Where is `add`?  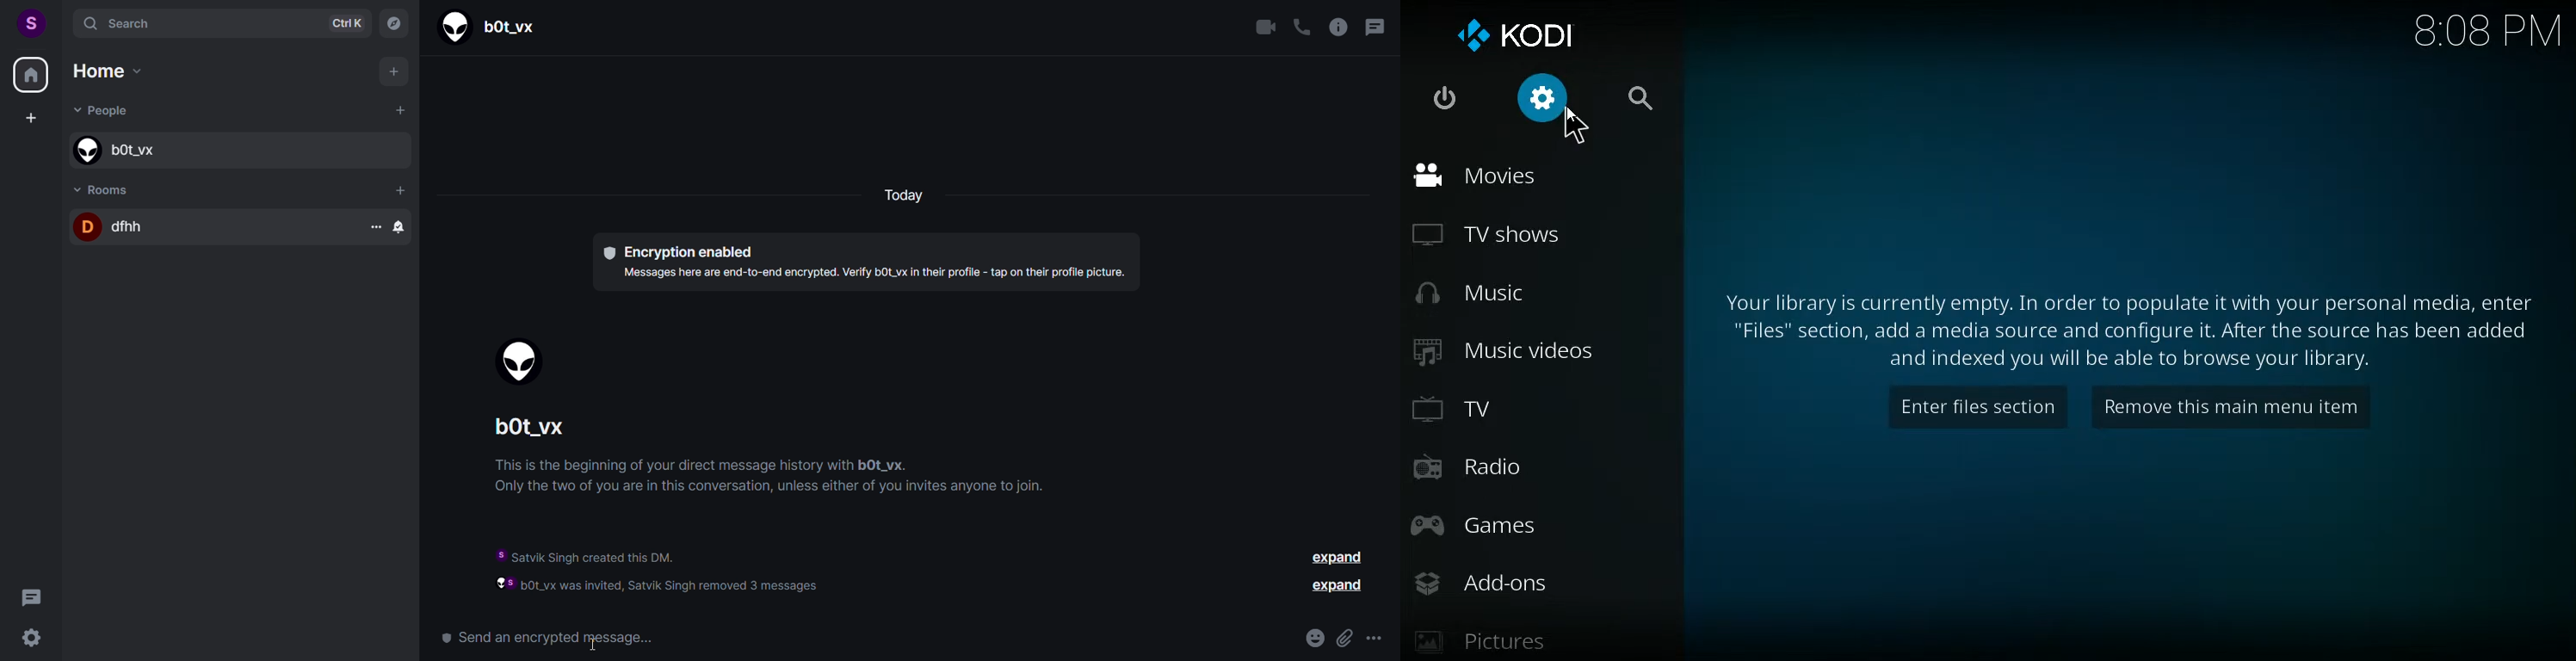
add is located at coordinates (395, 74).